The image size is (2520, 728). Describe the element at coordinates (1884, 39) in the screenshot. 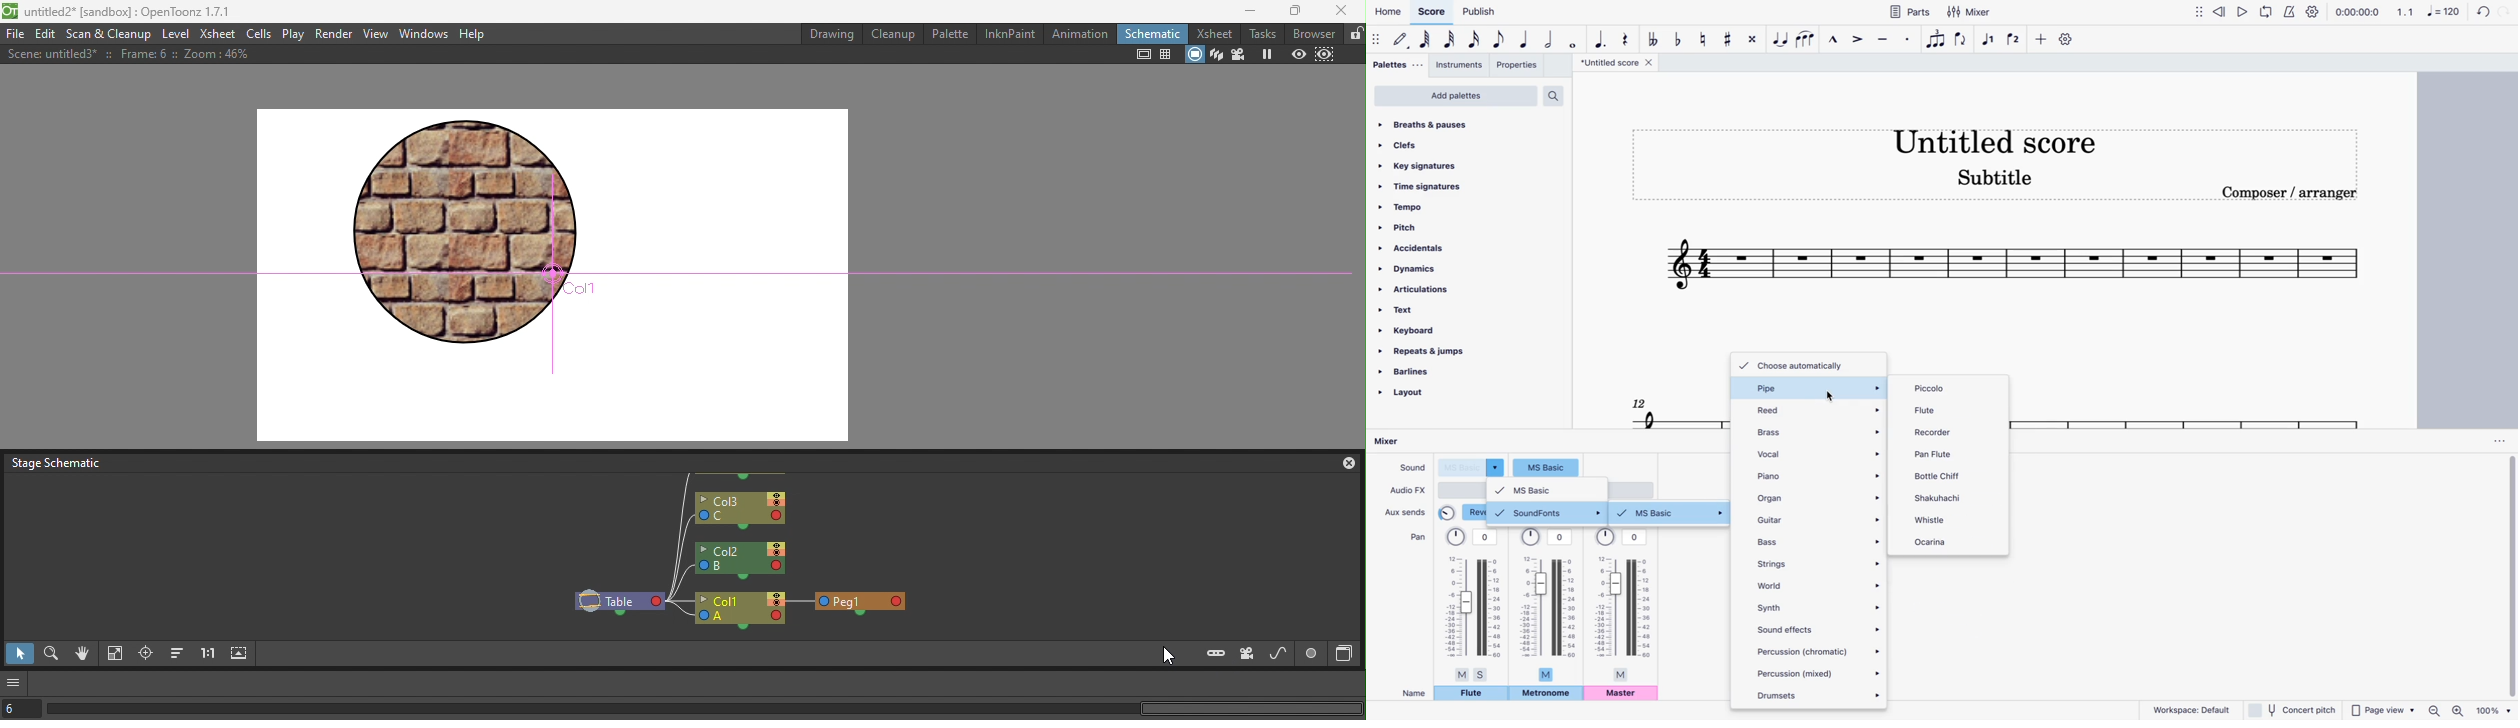

I see `tenuto` at that location.